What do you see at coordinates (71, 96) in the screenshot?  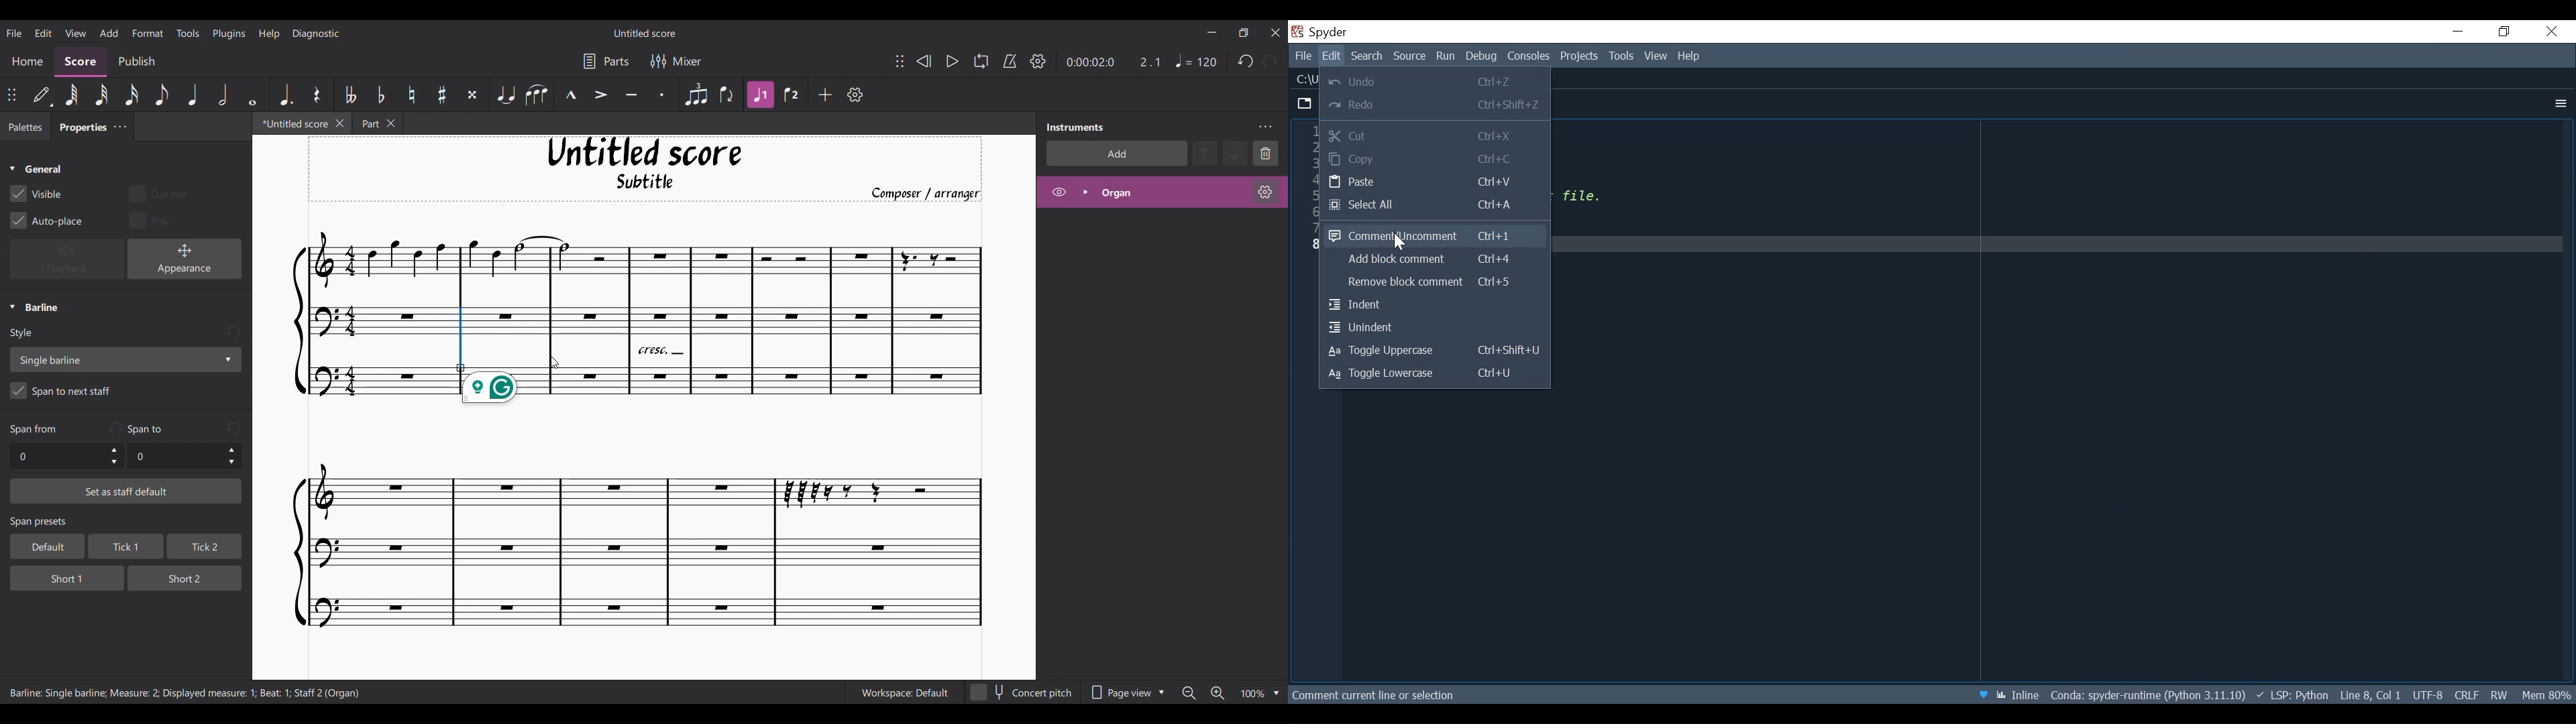 I see `64th note` at bounding box center [71, 96].